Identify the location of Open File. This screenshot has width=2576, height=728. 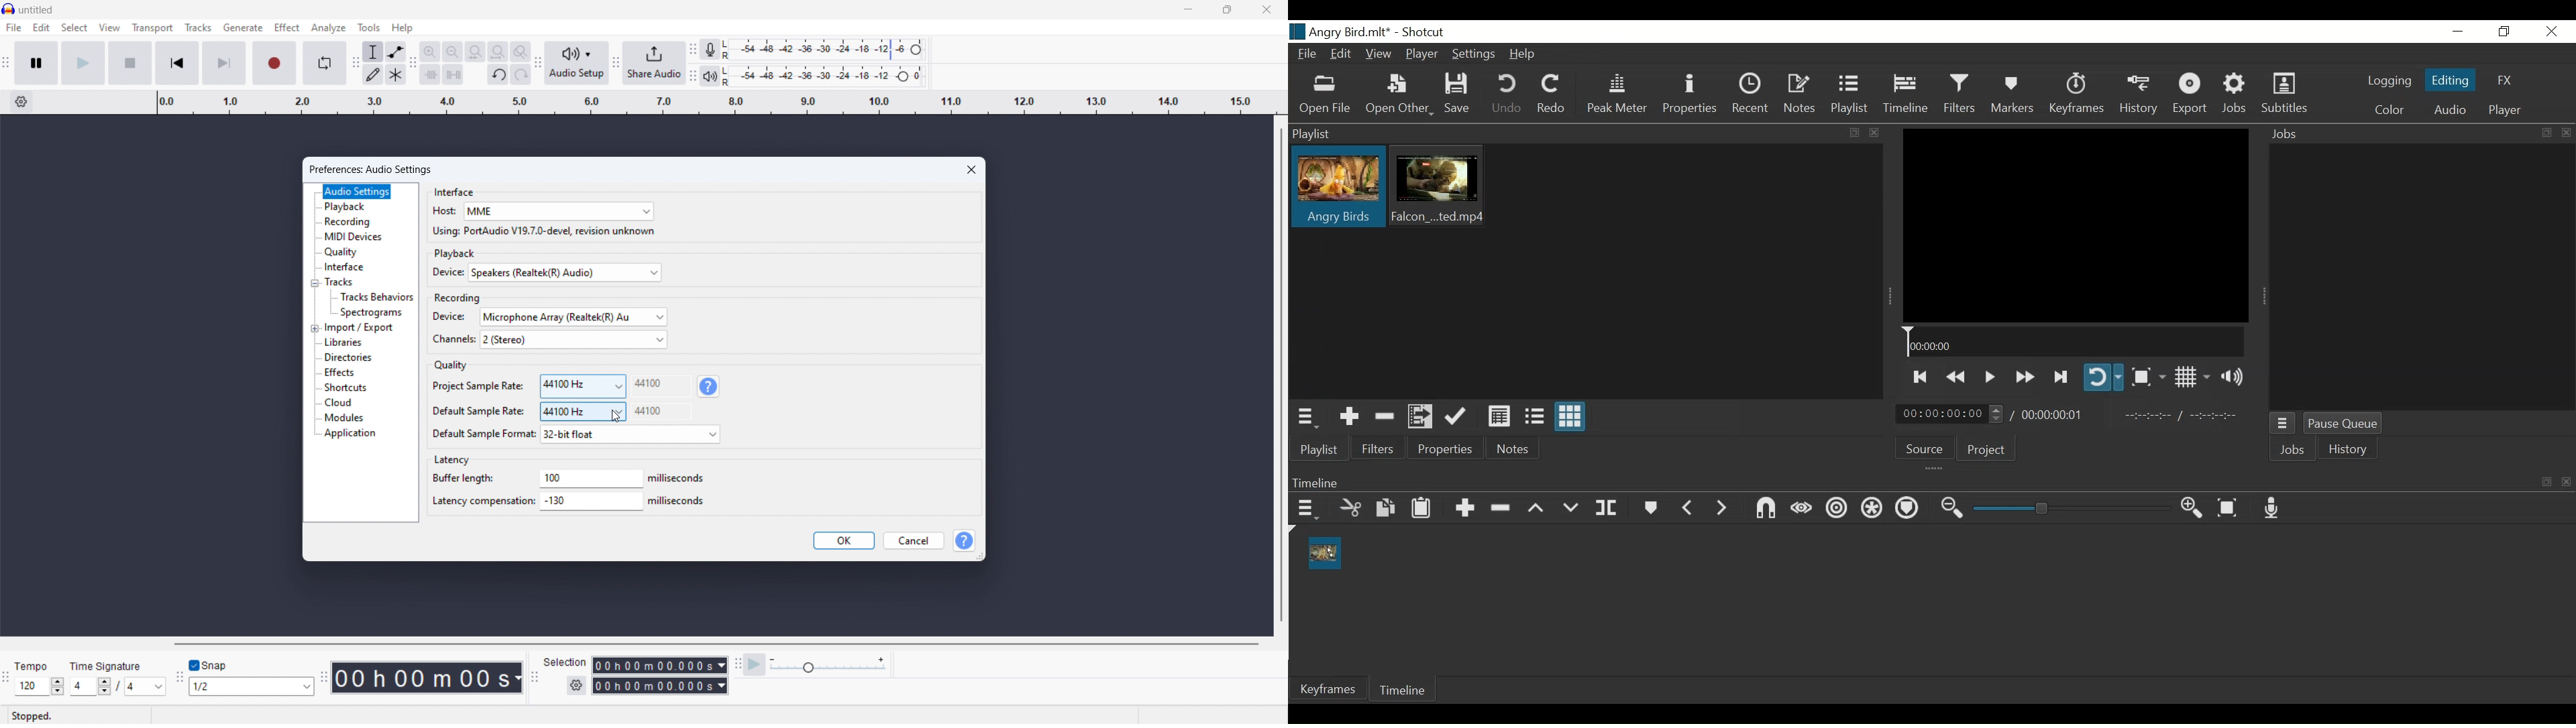
(1328, 94).